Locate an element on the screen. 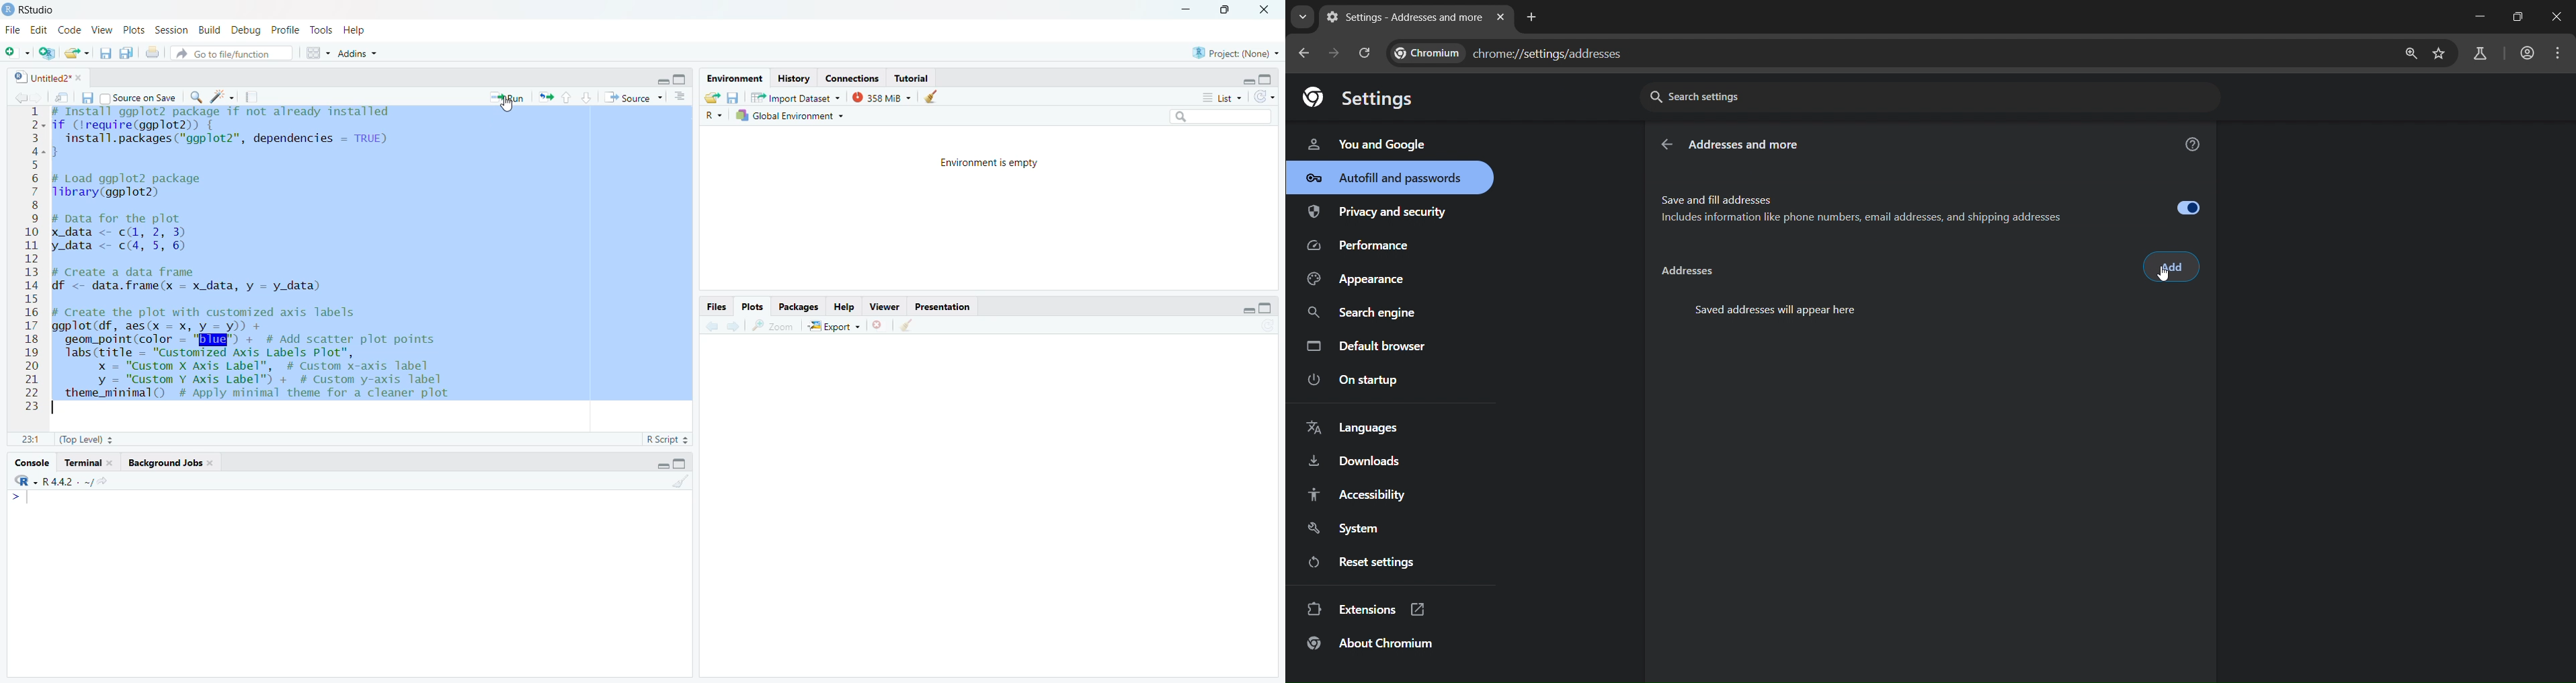 The image size is (2576, 700). Import Dataset ~ is located at coordinates (797, 100).